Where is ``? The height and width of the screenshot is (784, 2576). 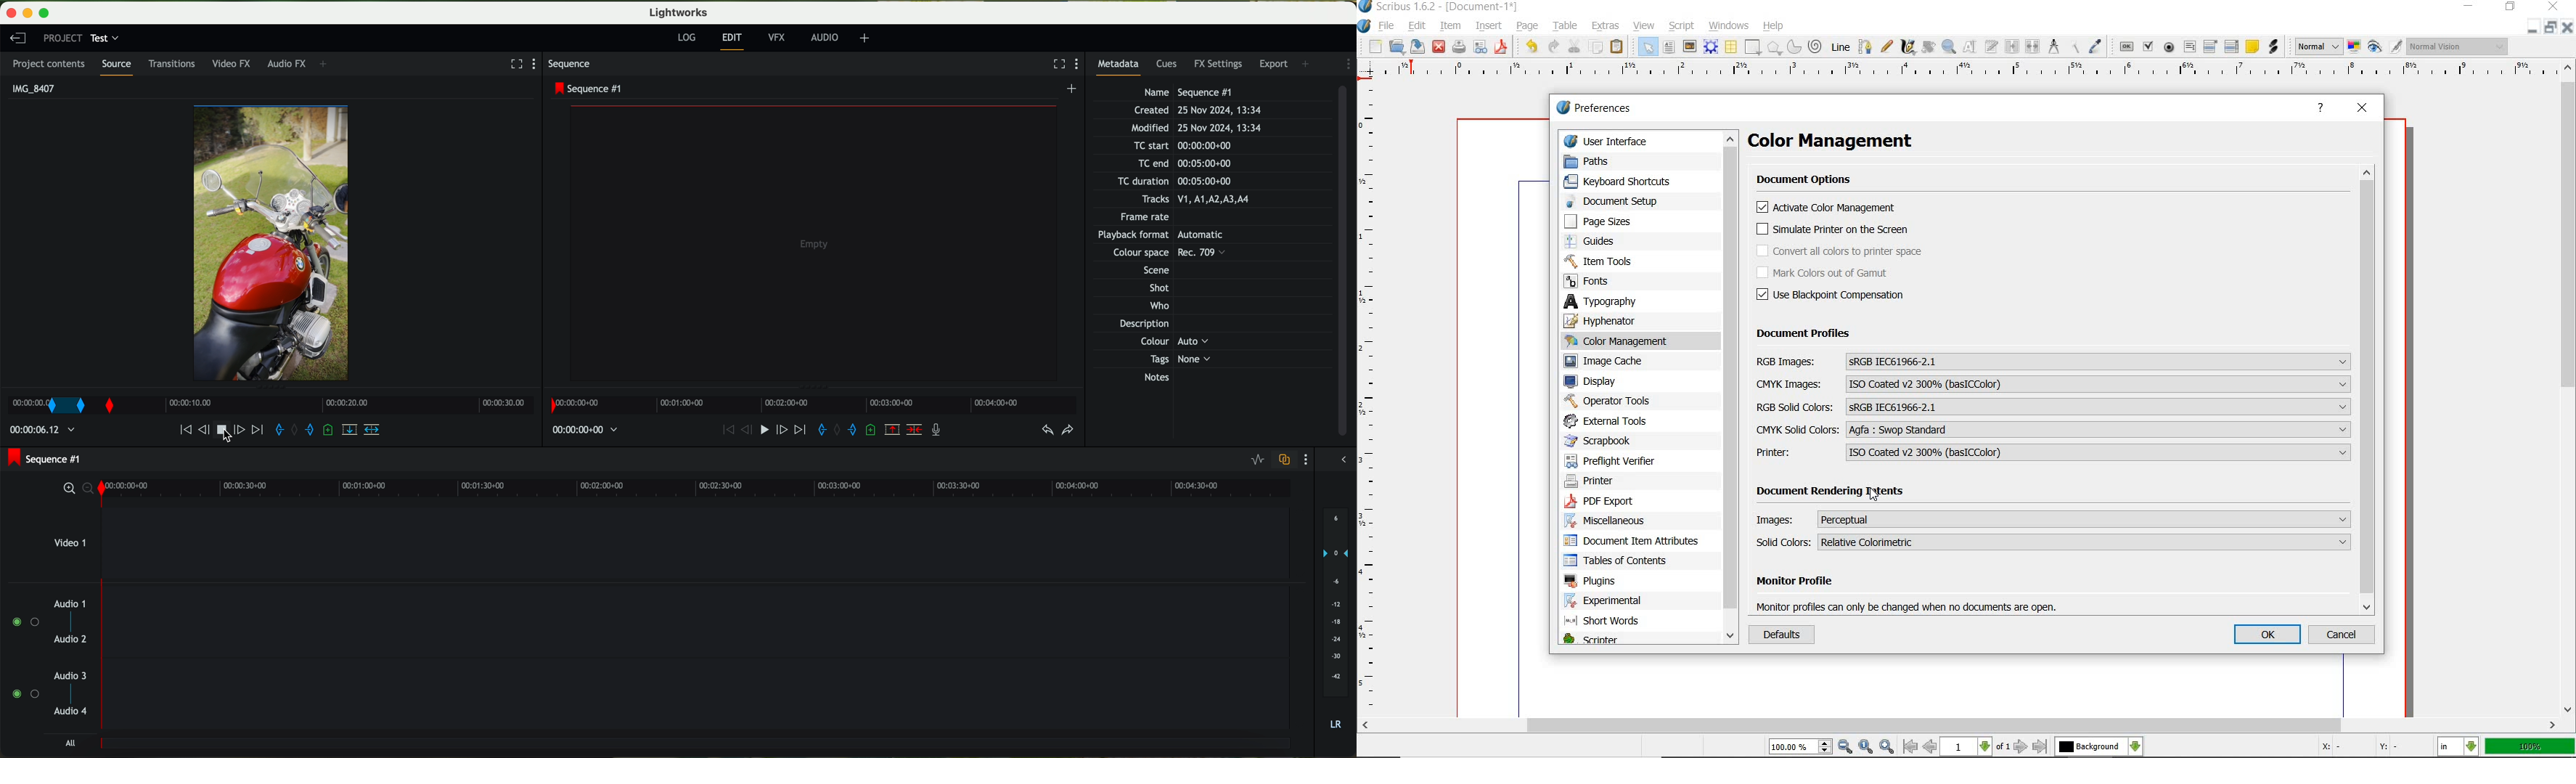  is located at coordinates (1152, 269).